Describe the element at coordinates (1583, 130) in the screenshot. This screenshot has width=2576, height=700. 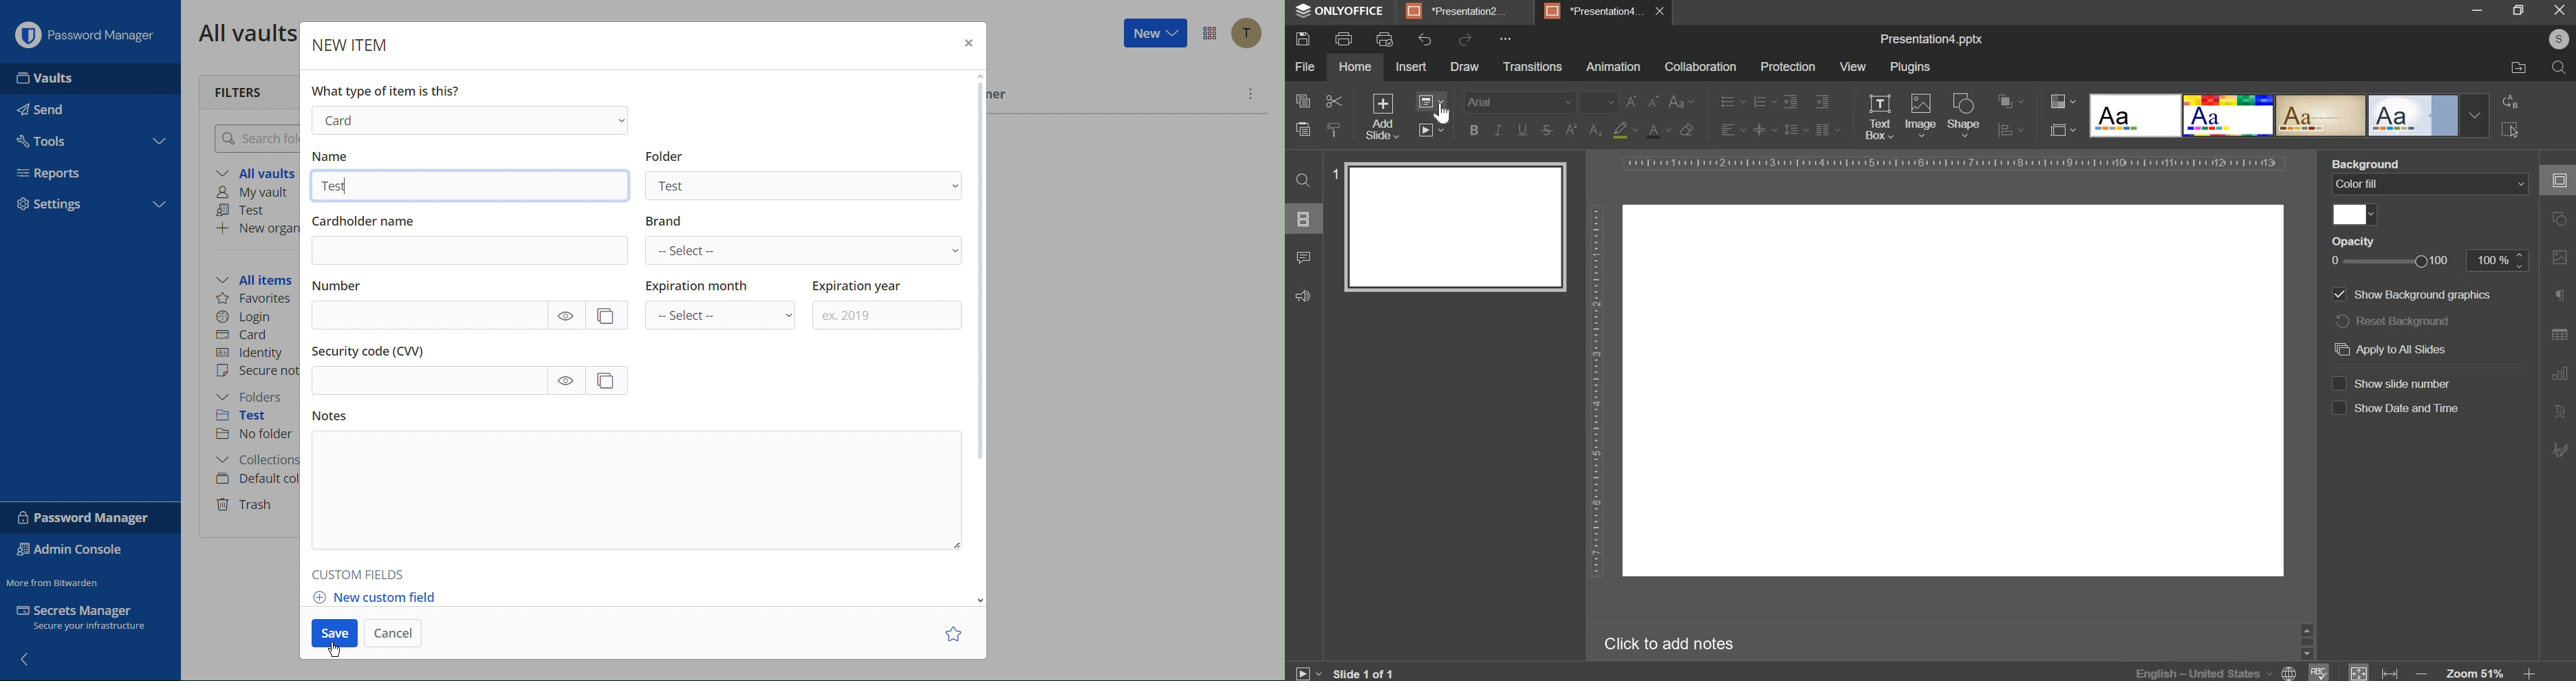
I see `subscript & superscript` at that location.